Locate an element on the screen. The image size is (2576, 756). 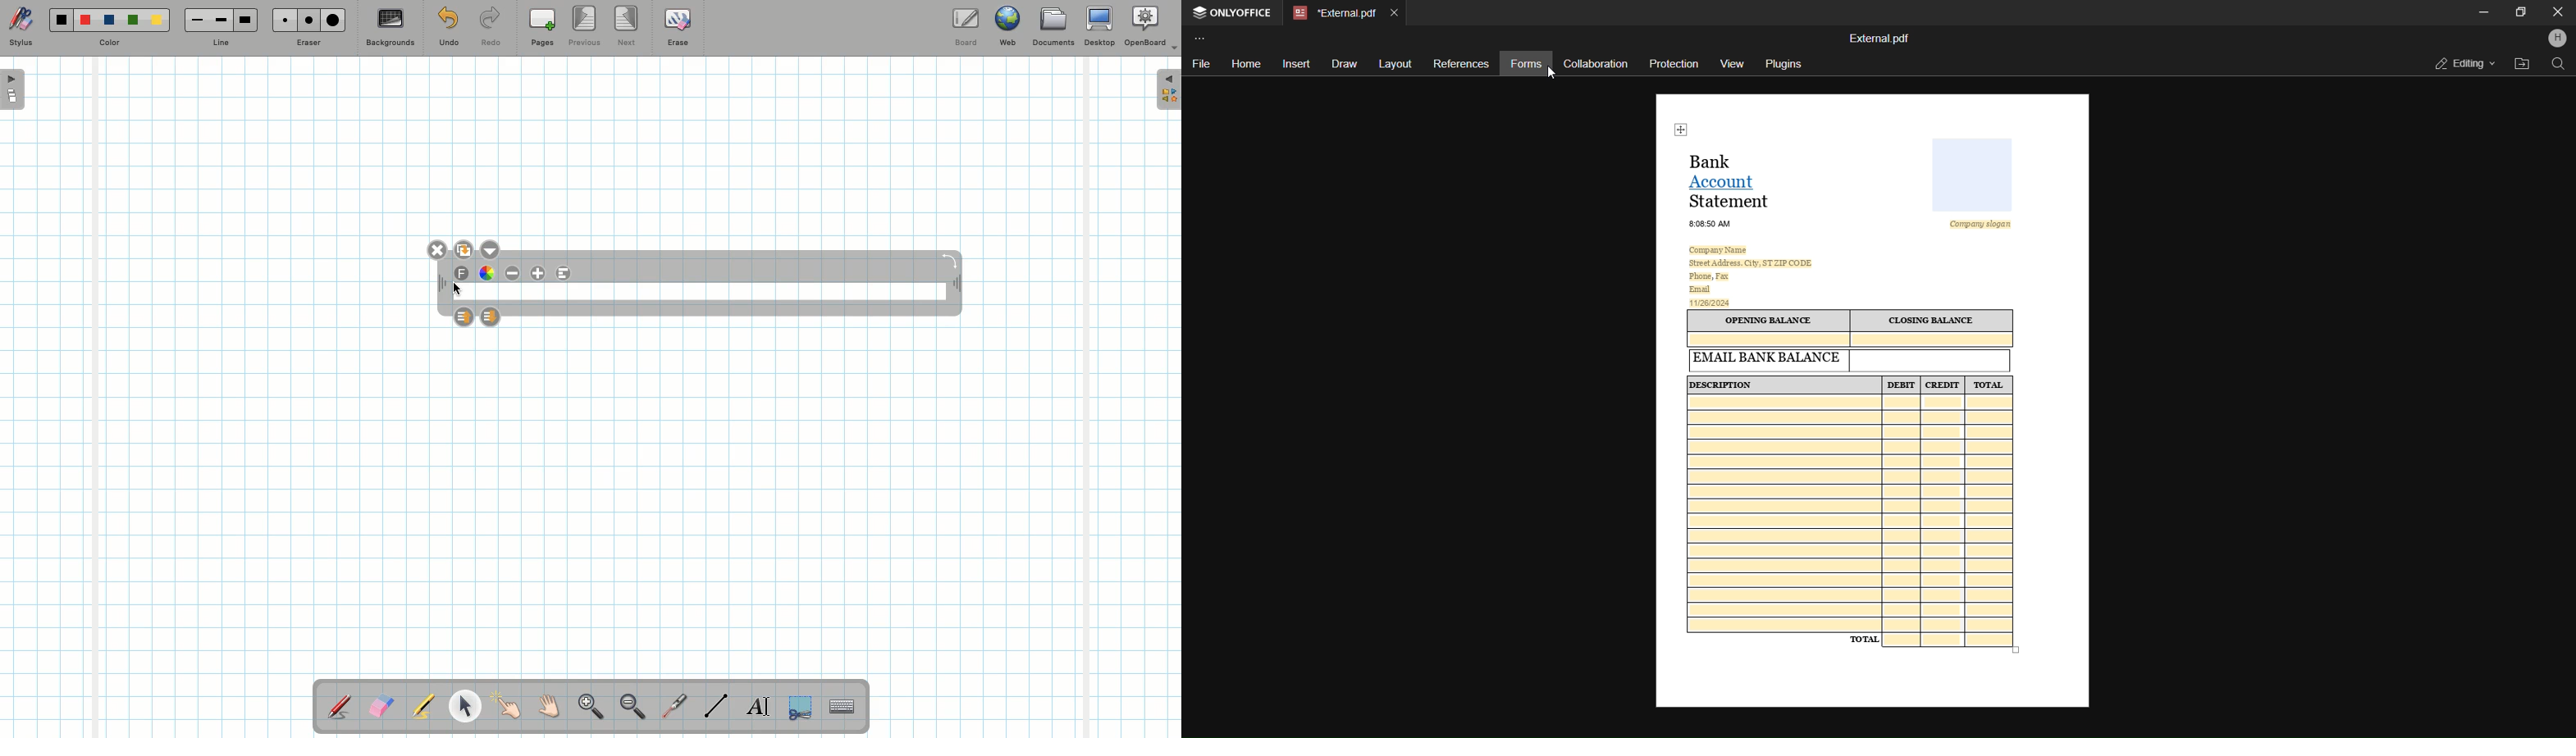
home is located at coordinates (1239, 62).